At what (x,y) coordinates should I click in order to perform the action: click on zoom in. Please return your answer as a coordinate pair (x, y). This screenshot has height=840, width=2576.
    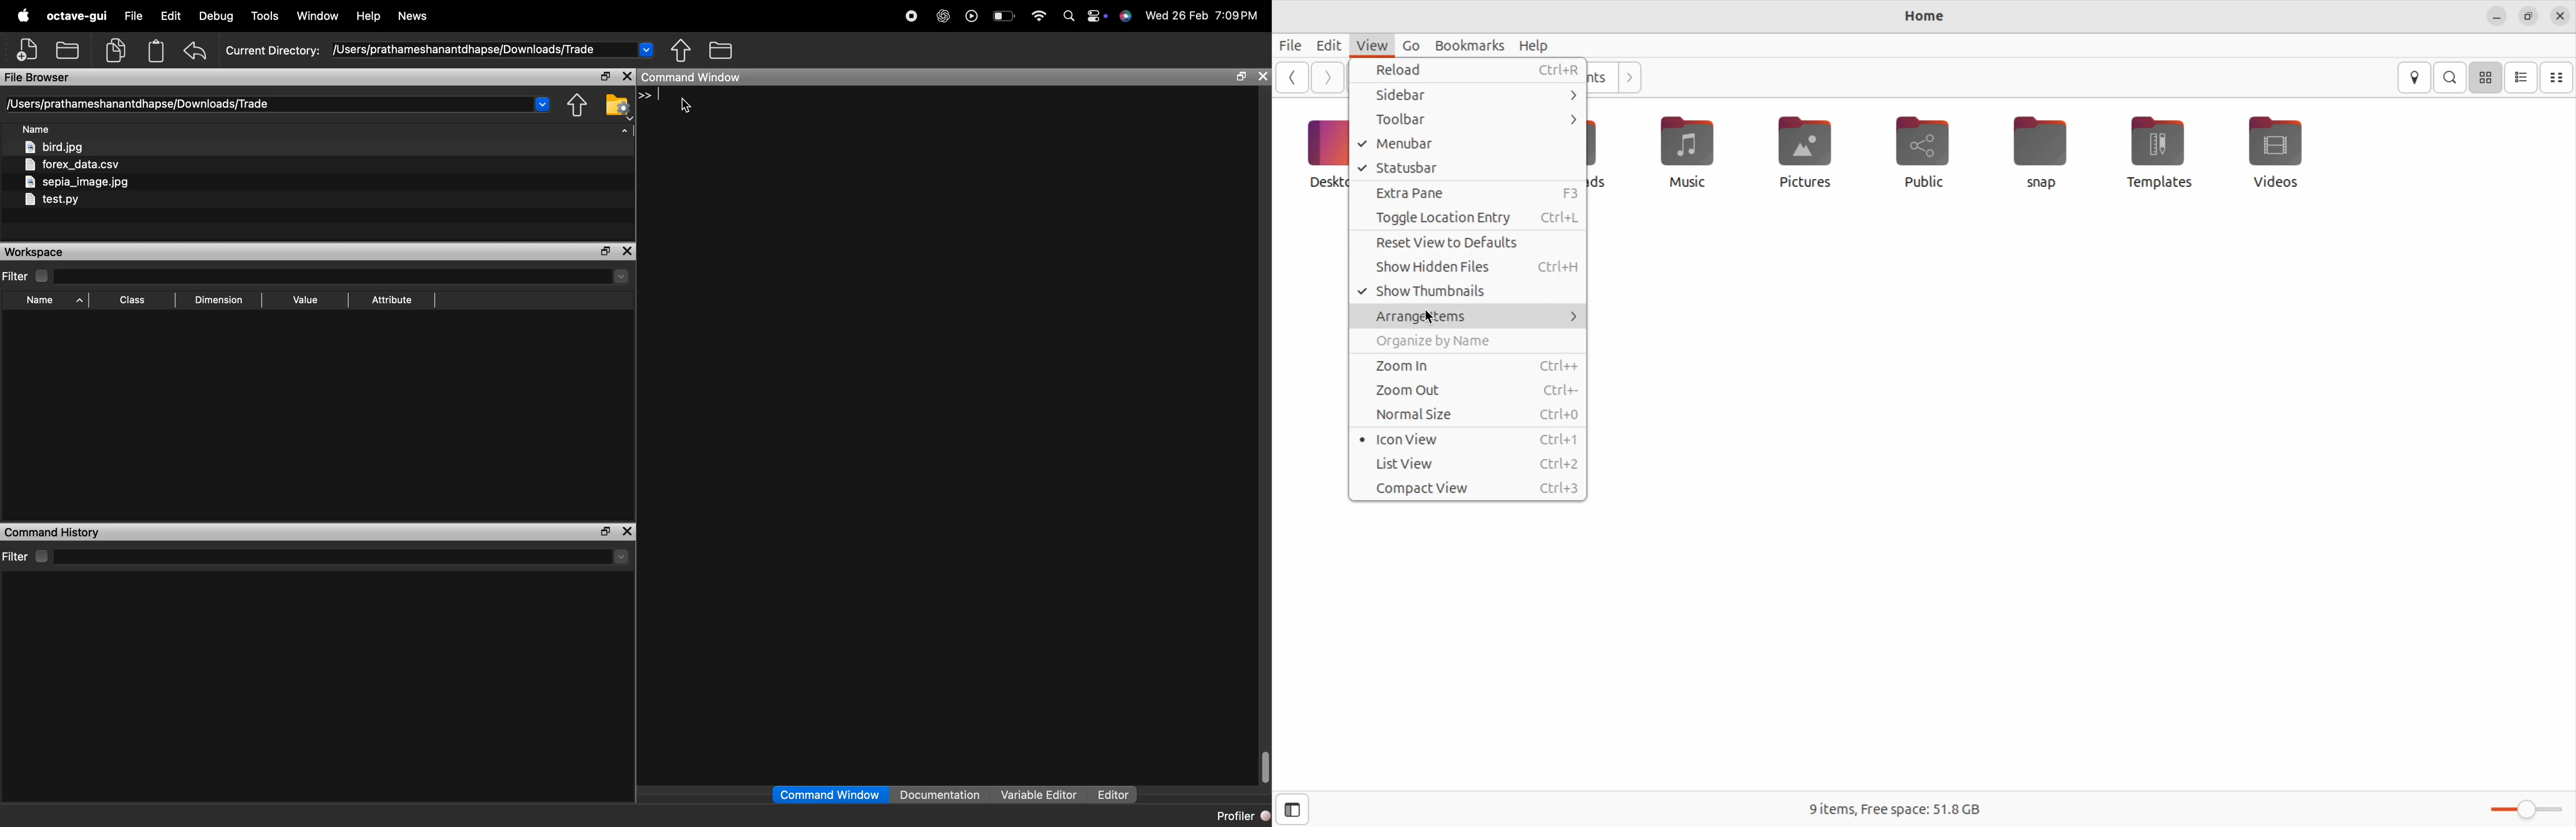
    Looking at the image, I should click on (1464, 366).